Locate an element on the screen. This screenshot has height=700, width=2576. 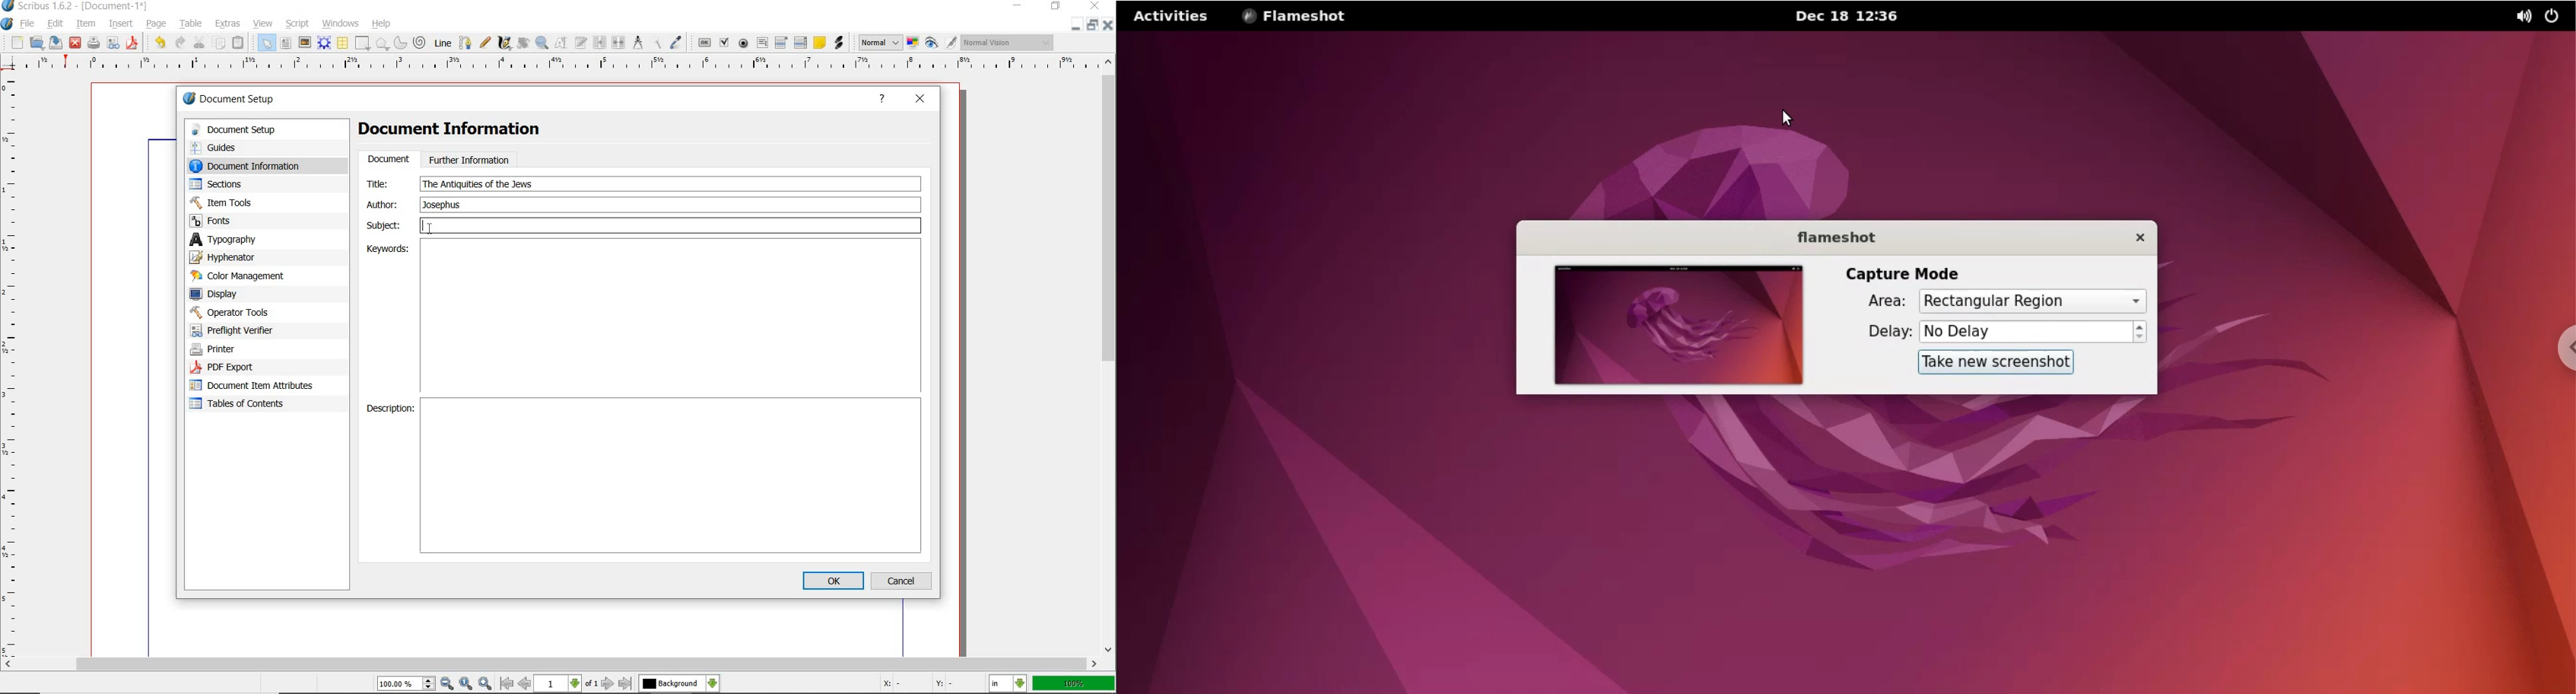
cut is located at coordinates (200, 43).